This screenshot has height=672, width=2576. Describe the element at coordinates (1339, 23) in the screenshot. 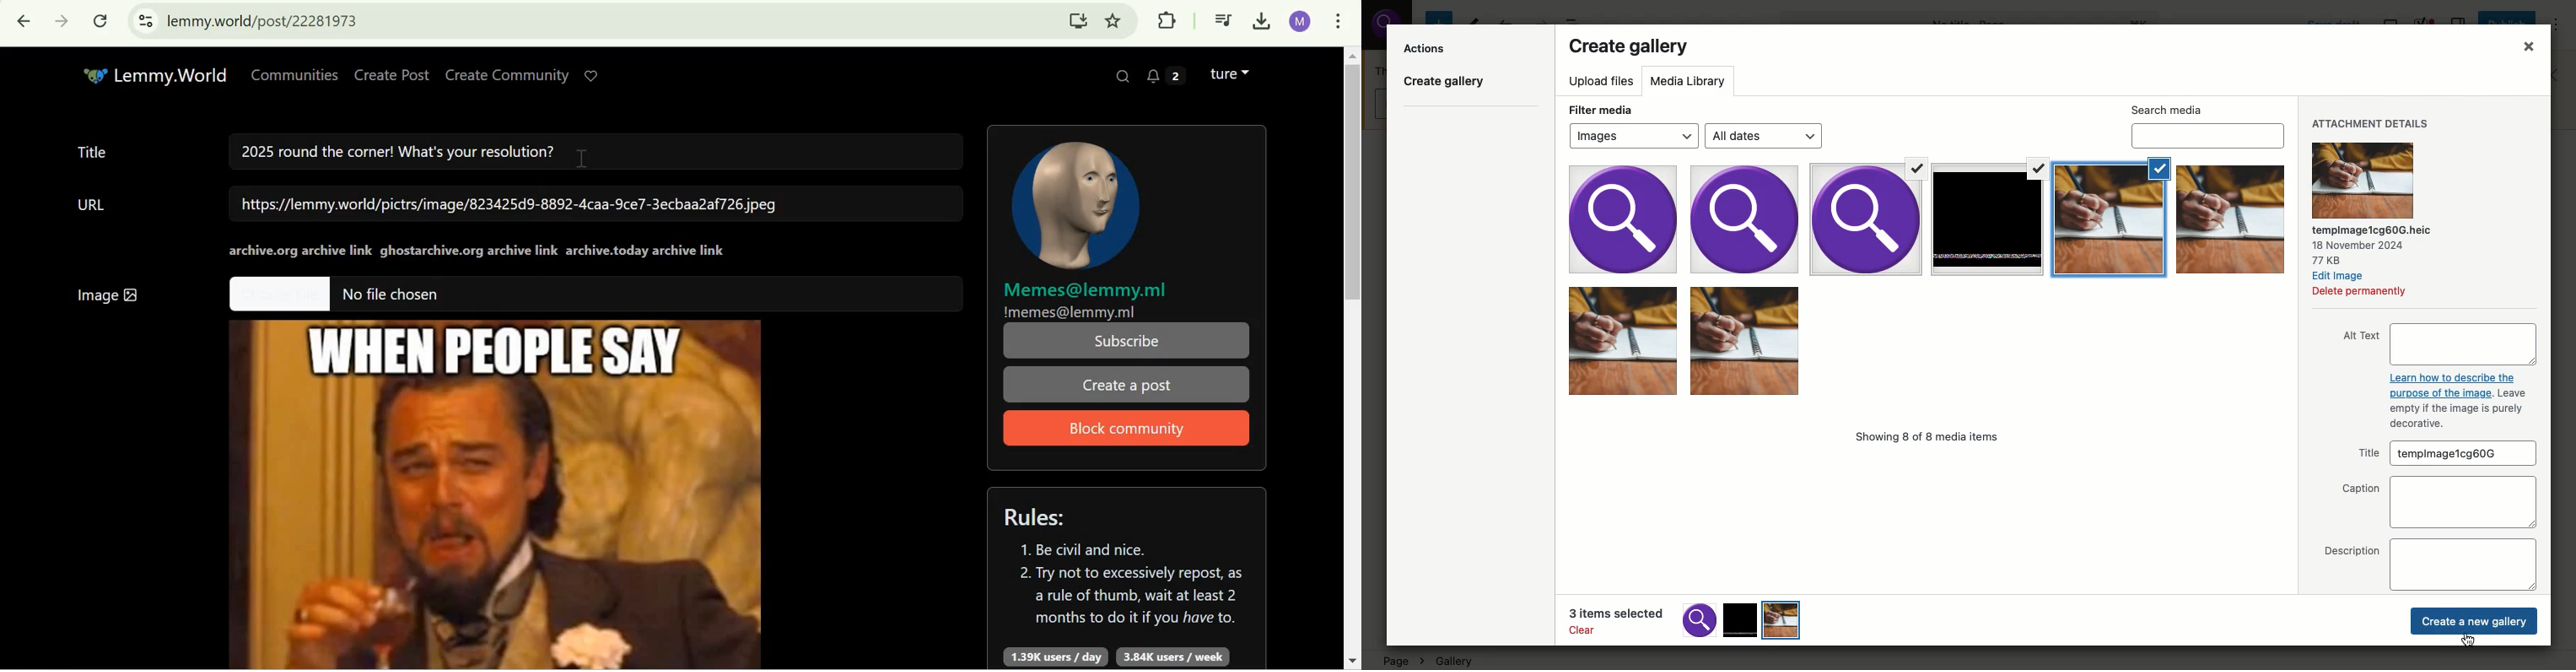

I see `customize and control google chrome` at that location.